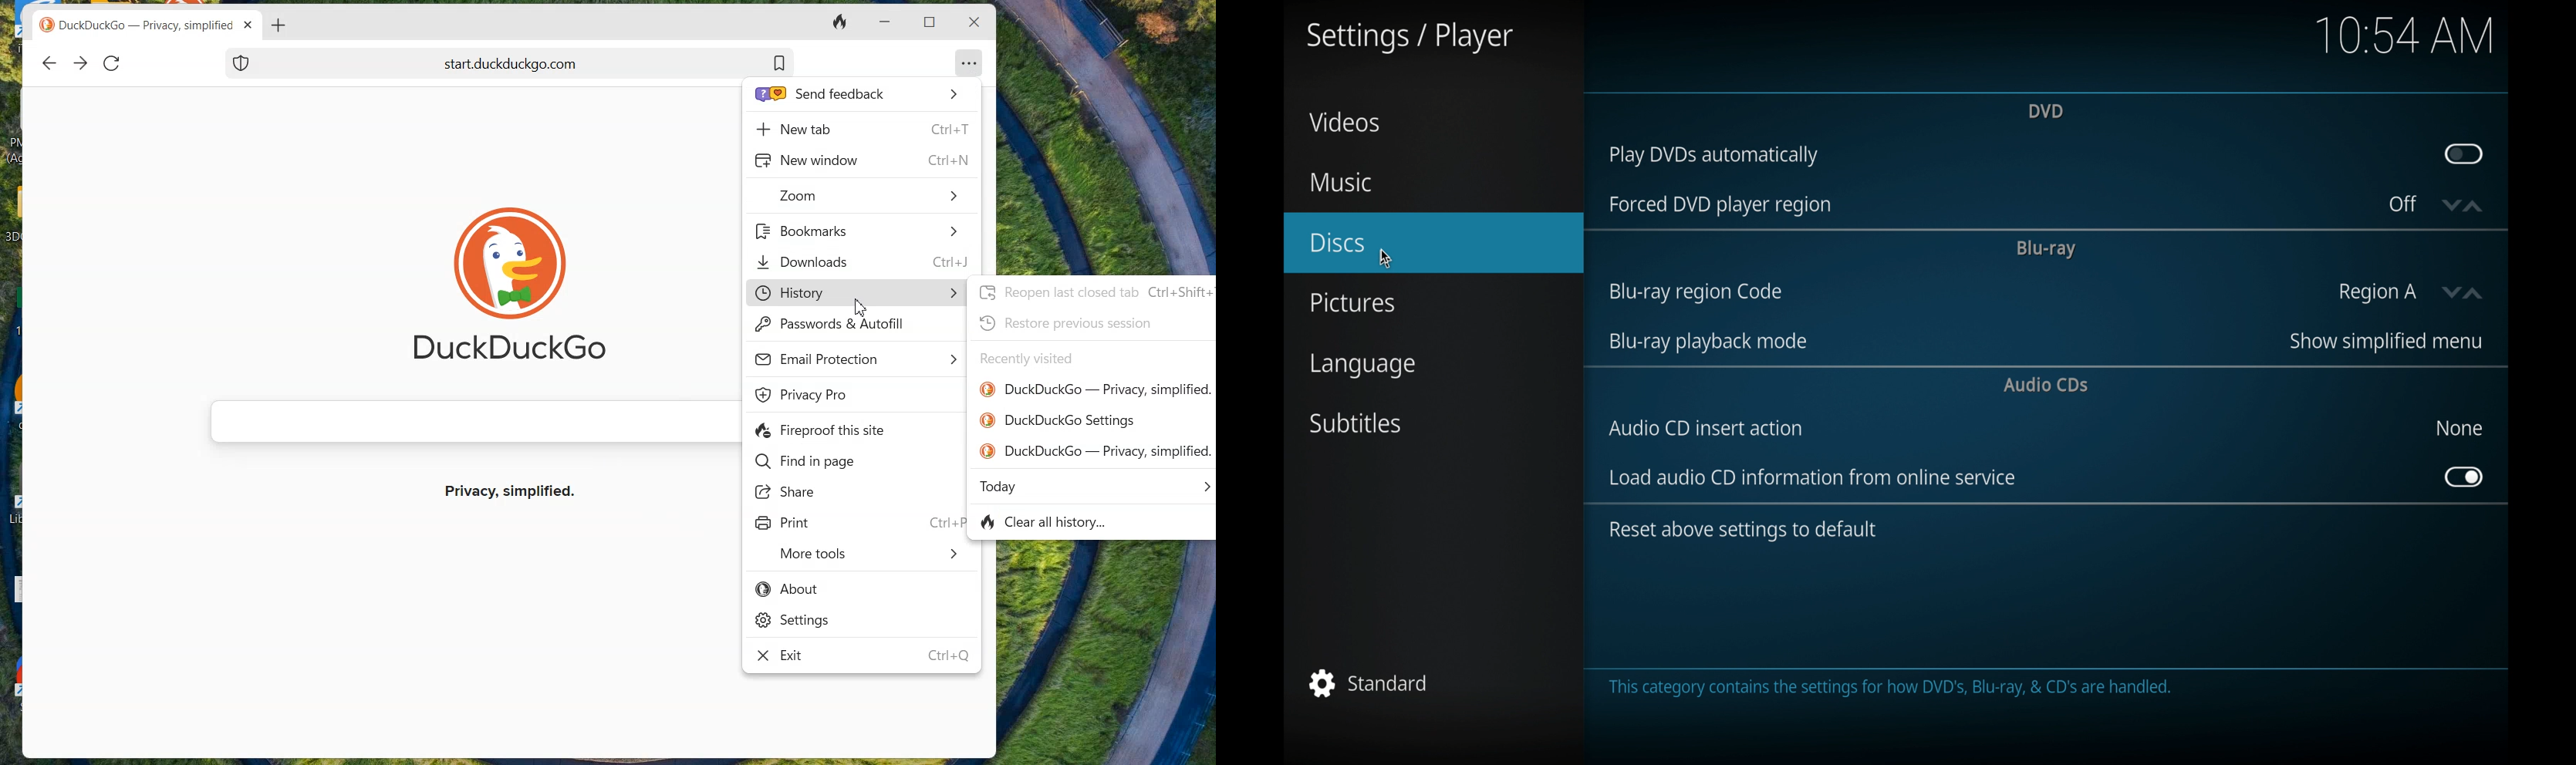  Describe the element at coordinates (1352, 303) in the screenshot. I see `pictures` at that location.